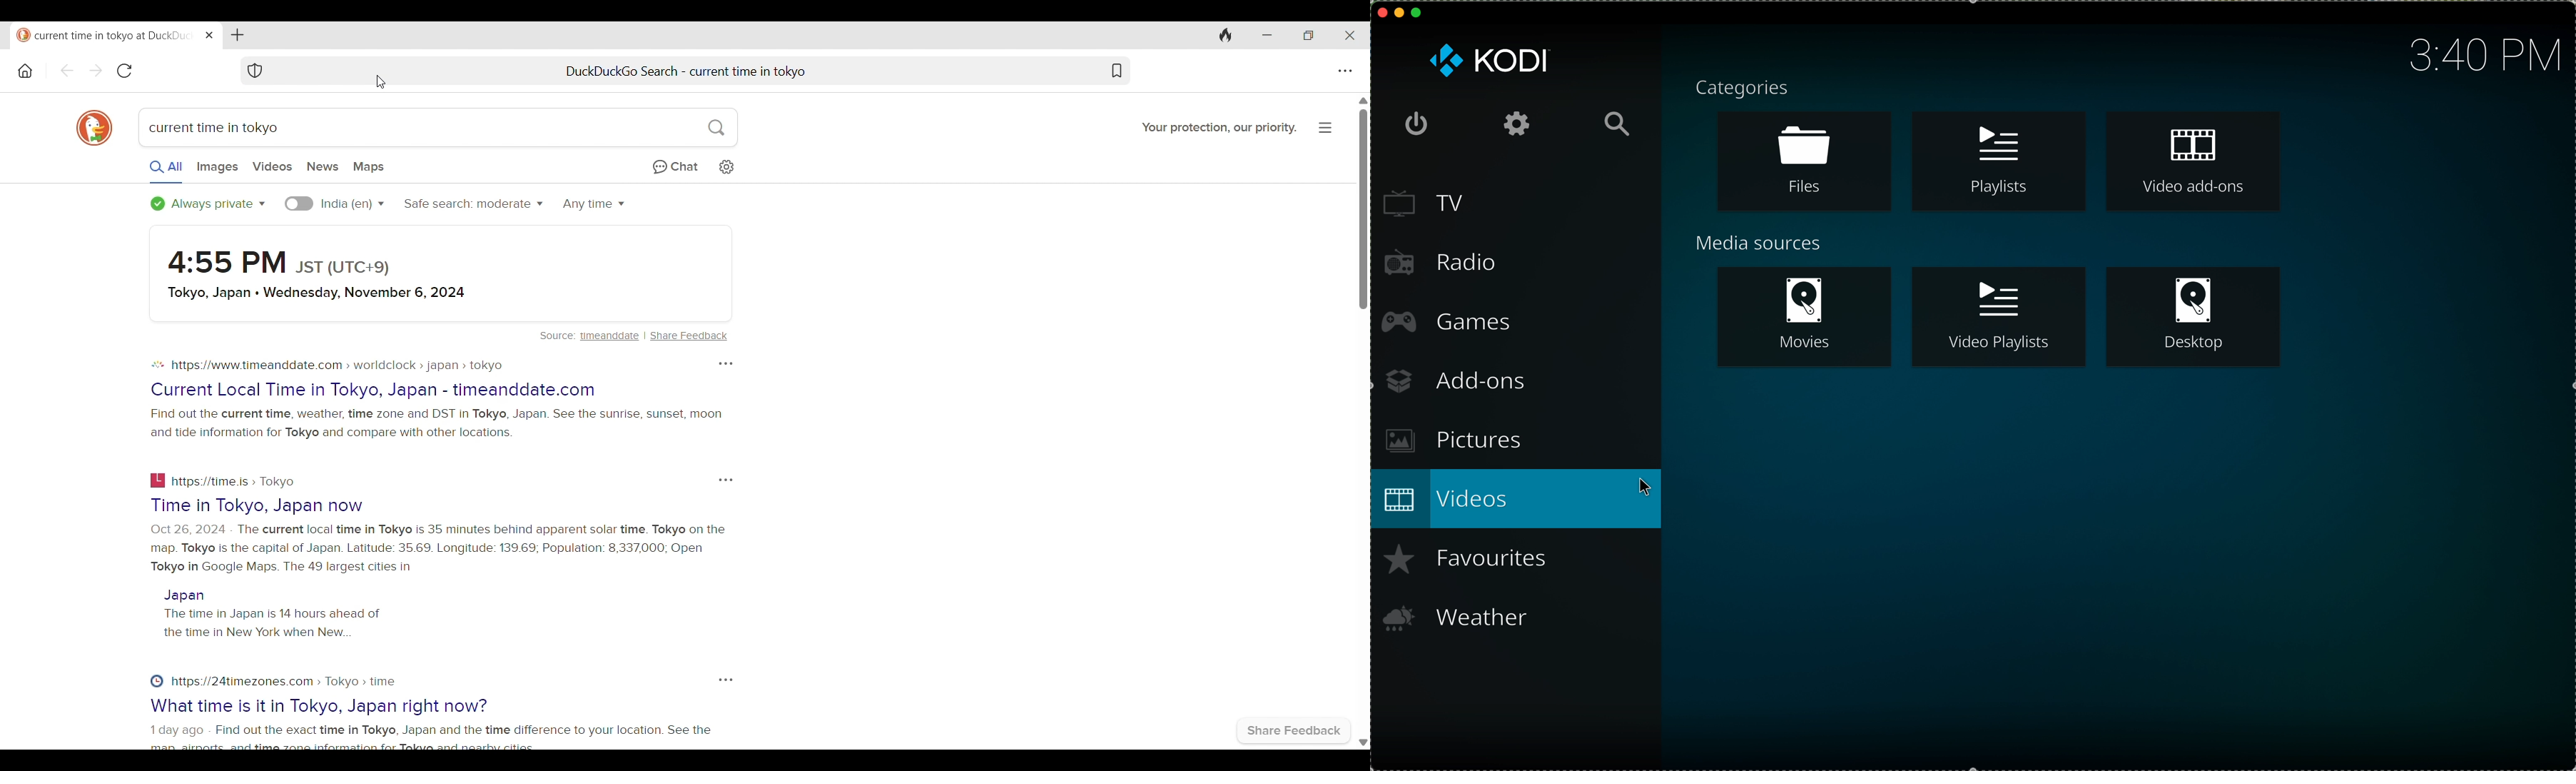 This screenshot has height=784, width=2576. I want to click on Oct 26,2024 - The current local time in Tokyo is 35 minutes behind apparent solar time. Tokyo on the
map. Tokyo is the capital of Japan. Latitude: 35.69. Longitude: 139.69; Population: 8,337,000; Open
Tokyo in Google Maps. The 49 largest cities in, so click(439, 549).